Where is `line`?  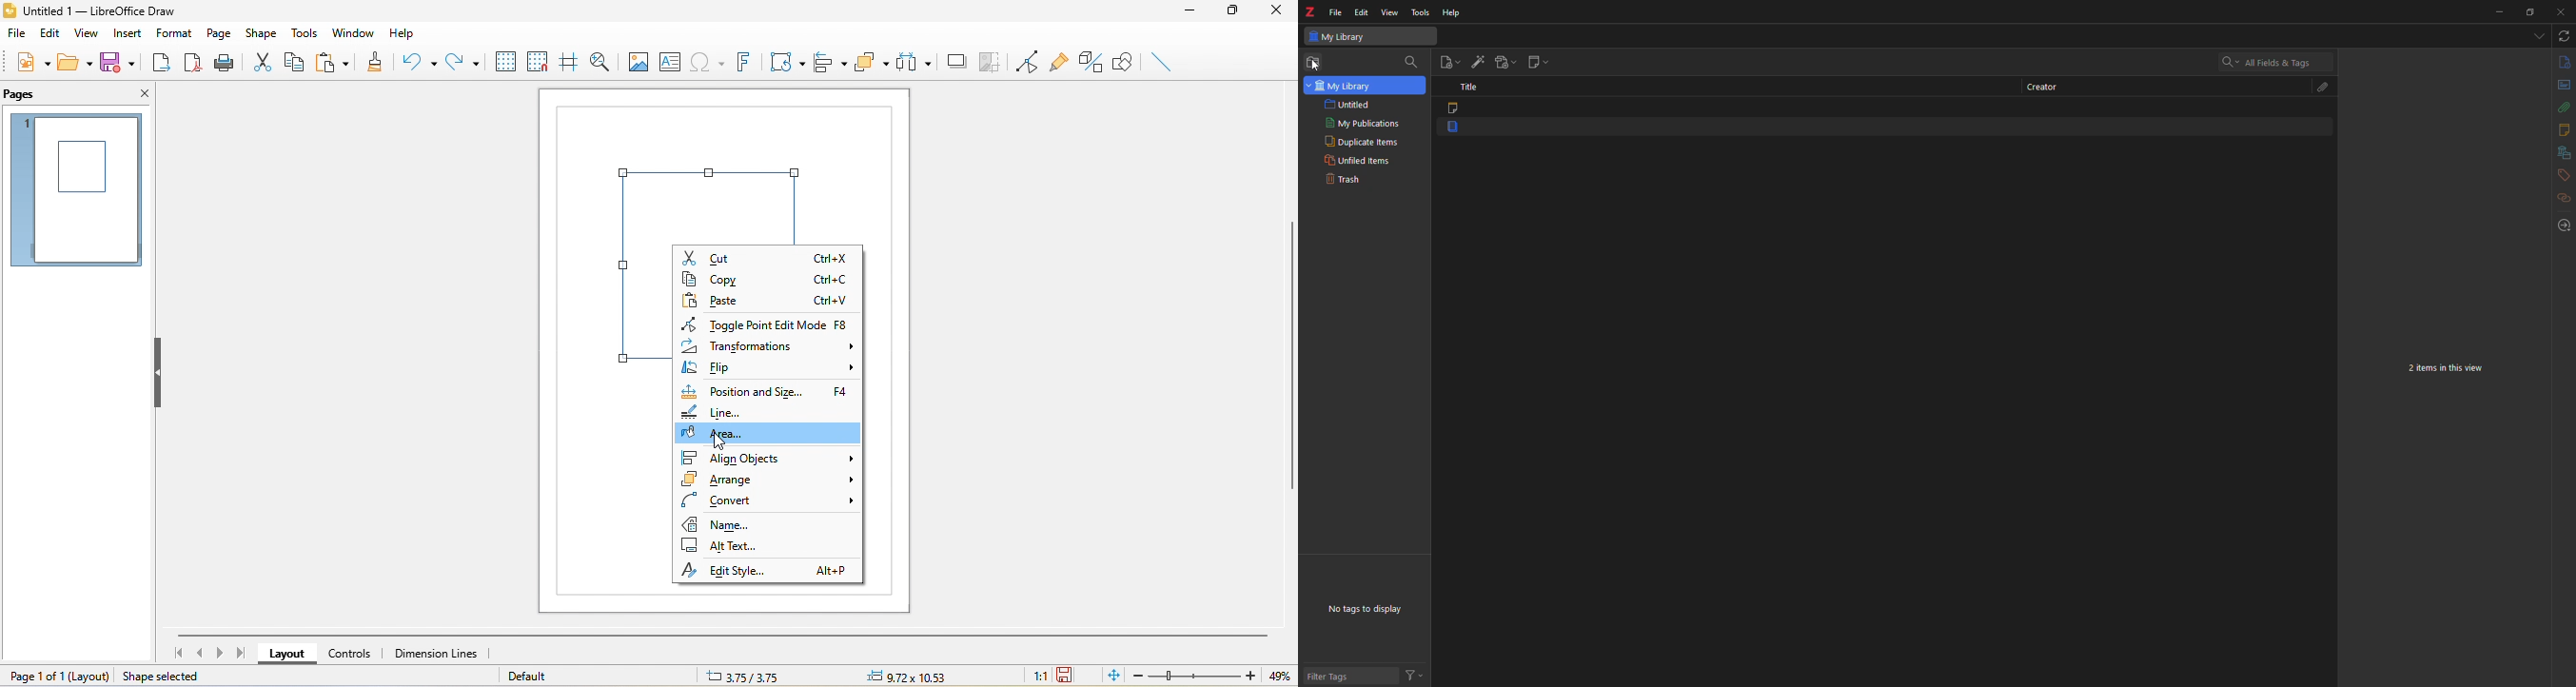 line is located at coordinates (721, 412).